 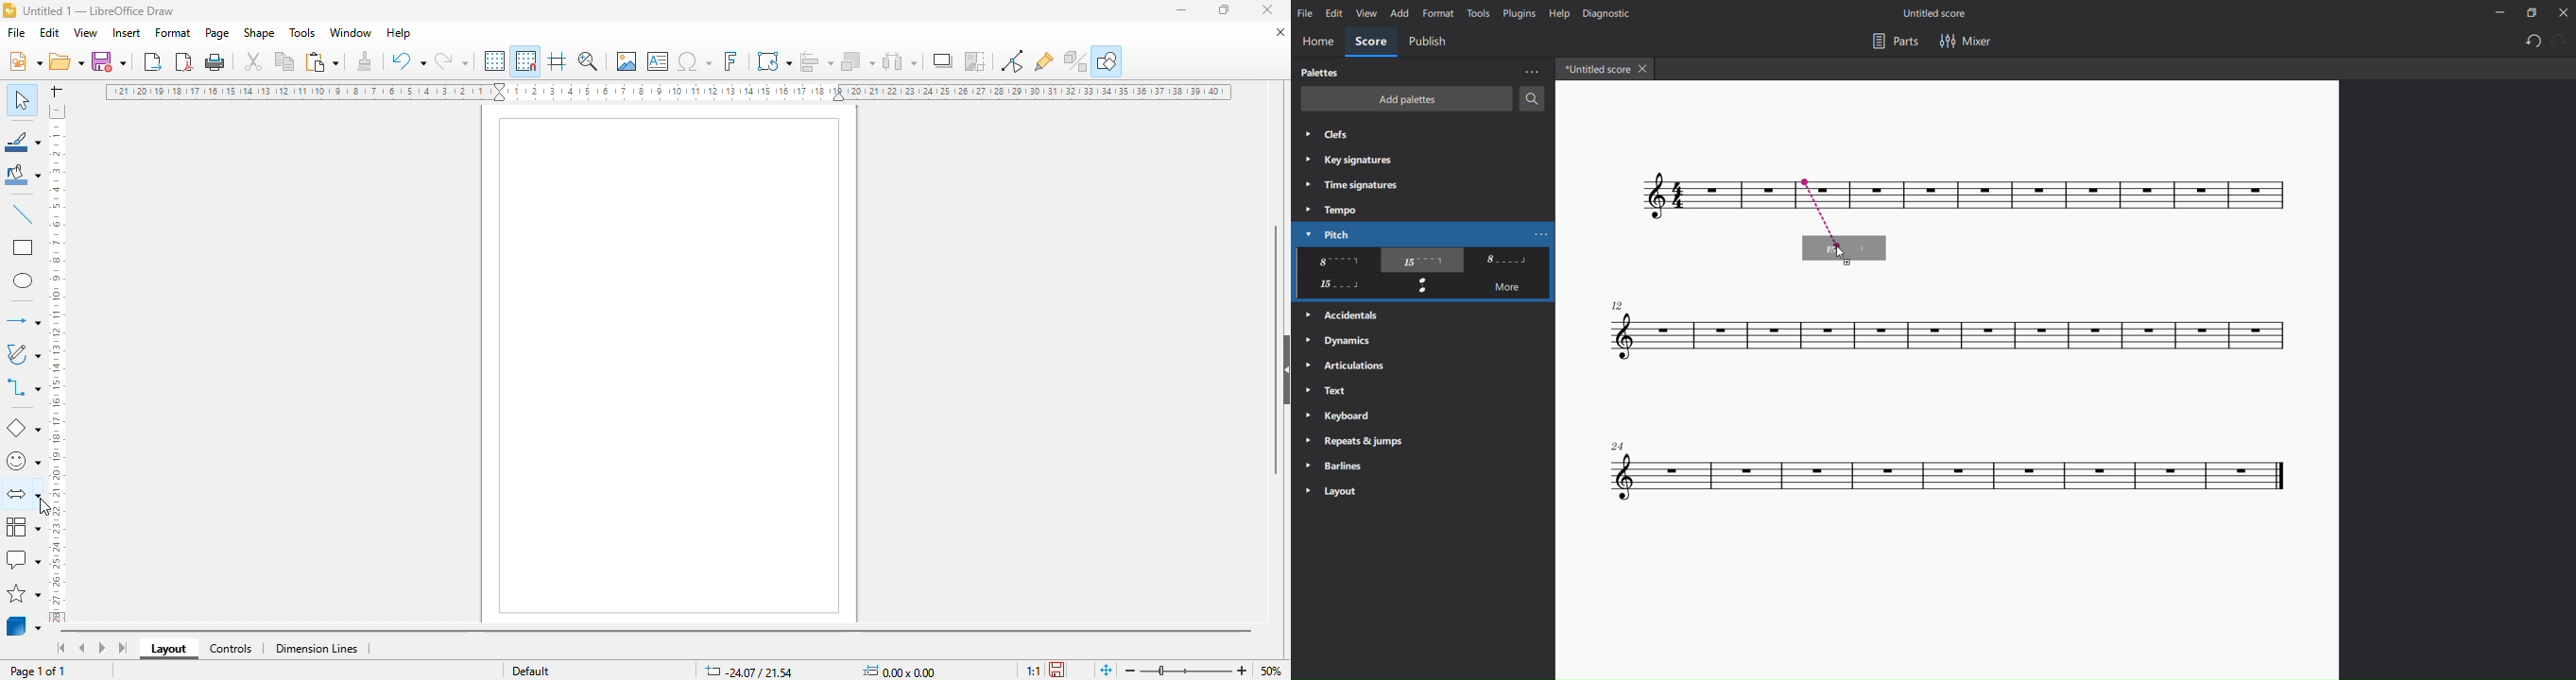 What do you see at coordinates (284, 61) in the screenshot?
I see `copy` at bounding box center [284, 61].